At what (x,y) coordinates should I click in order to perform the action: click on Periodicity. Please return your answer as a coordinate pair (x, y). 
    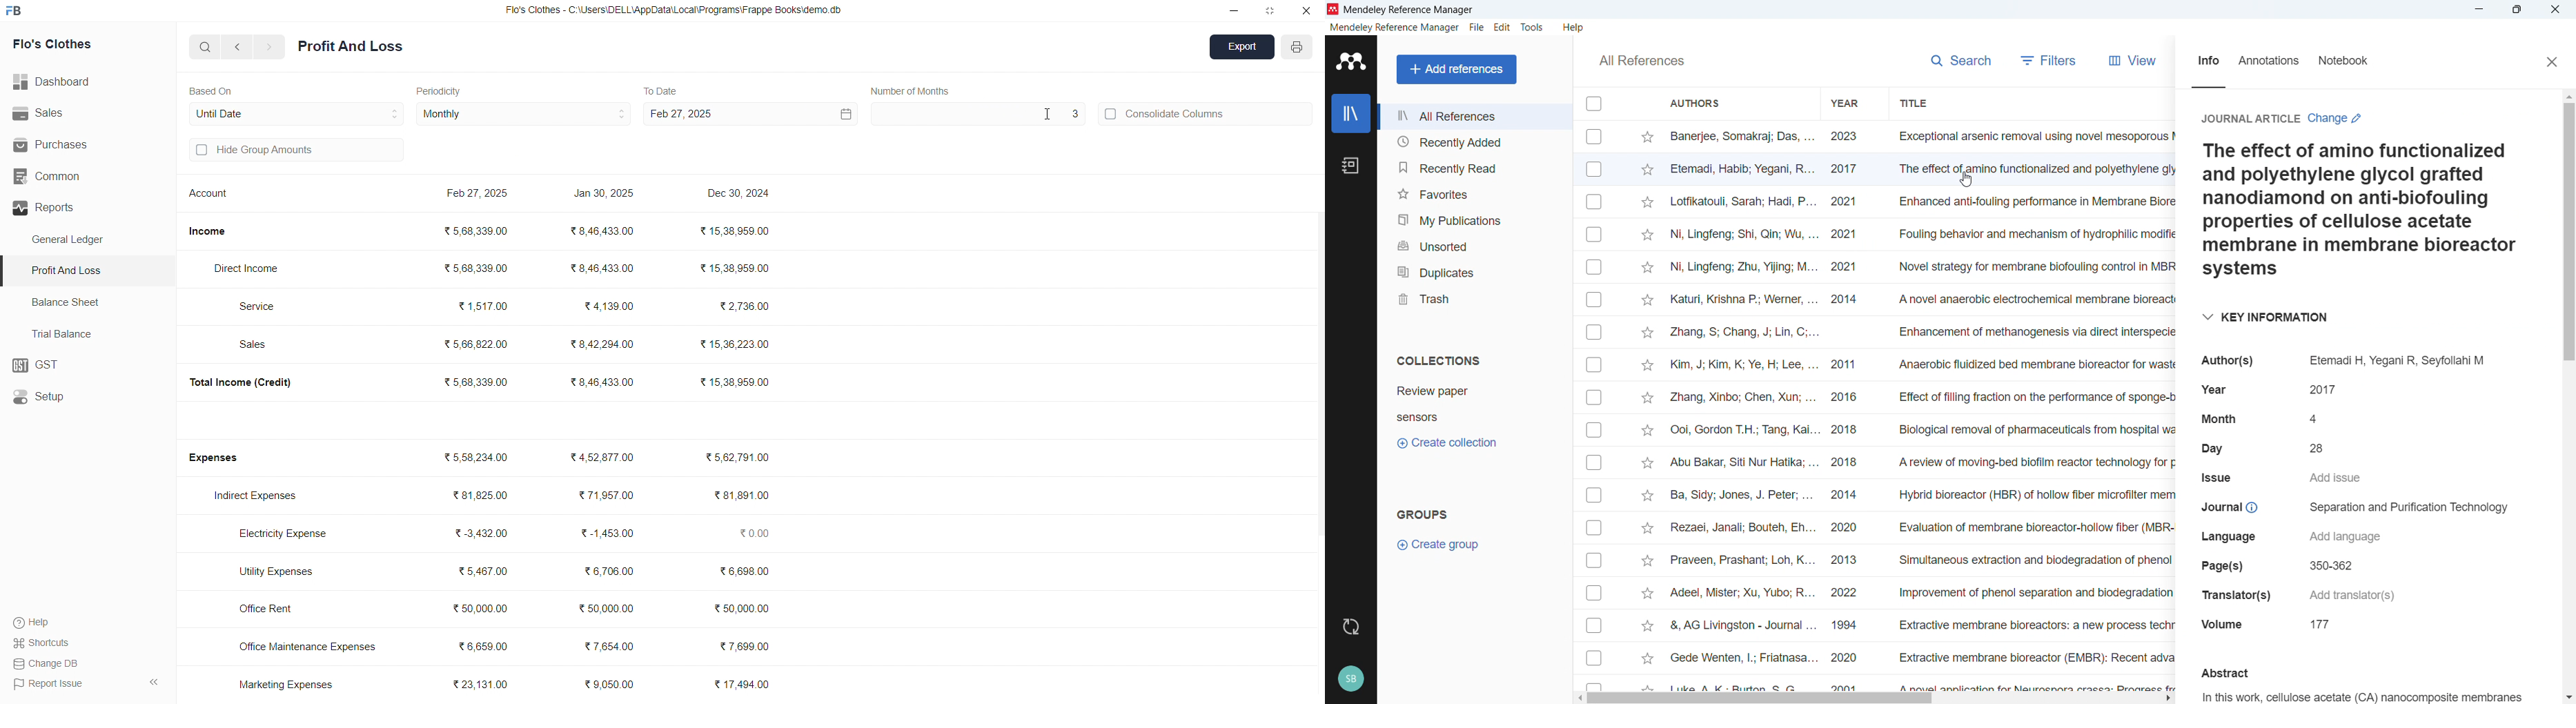
    Looking at the image, I should click on (442, 90).